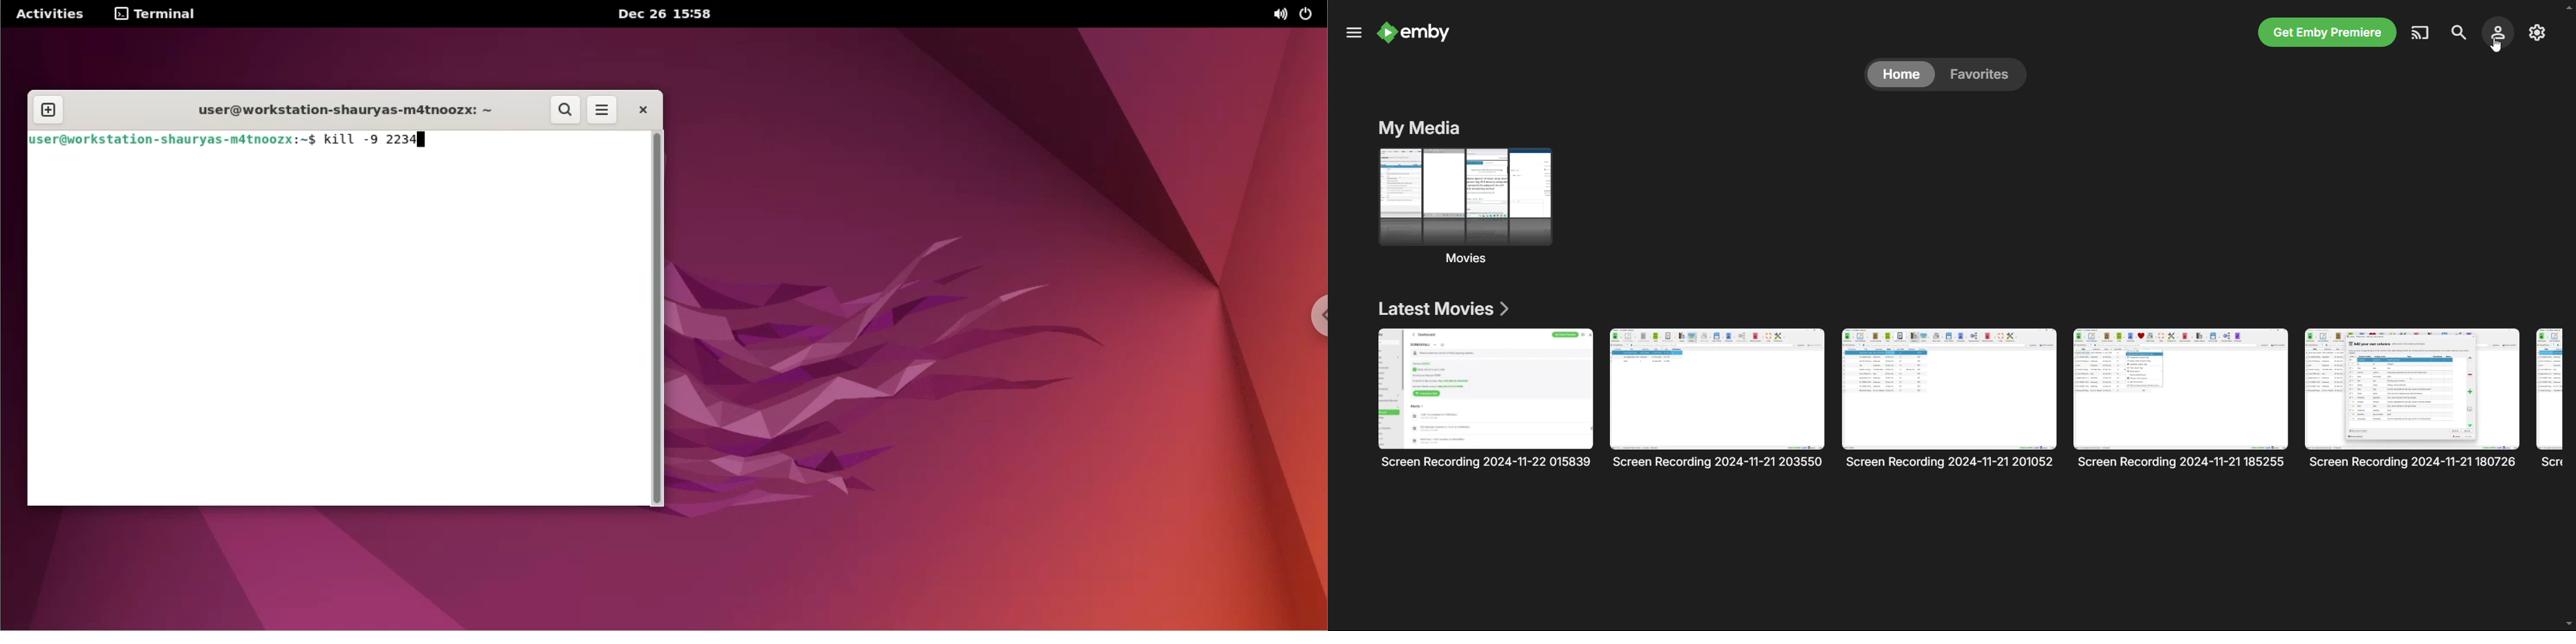 This screenshot has width=2576, height=644. Describe the element at coordinates (1984, 74) in the screenshot. I see `favorites` at that location.